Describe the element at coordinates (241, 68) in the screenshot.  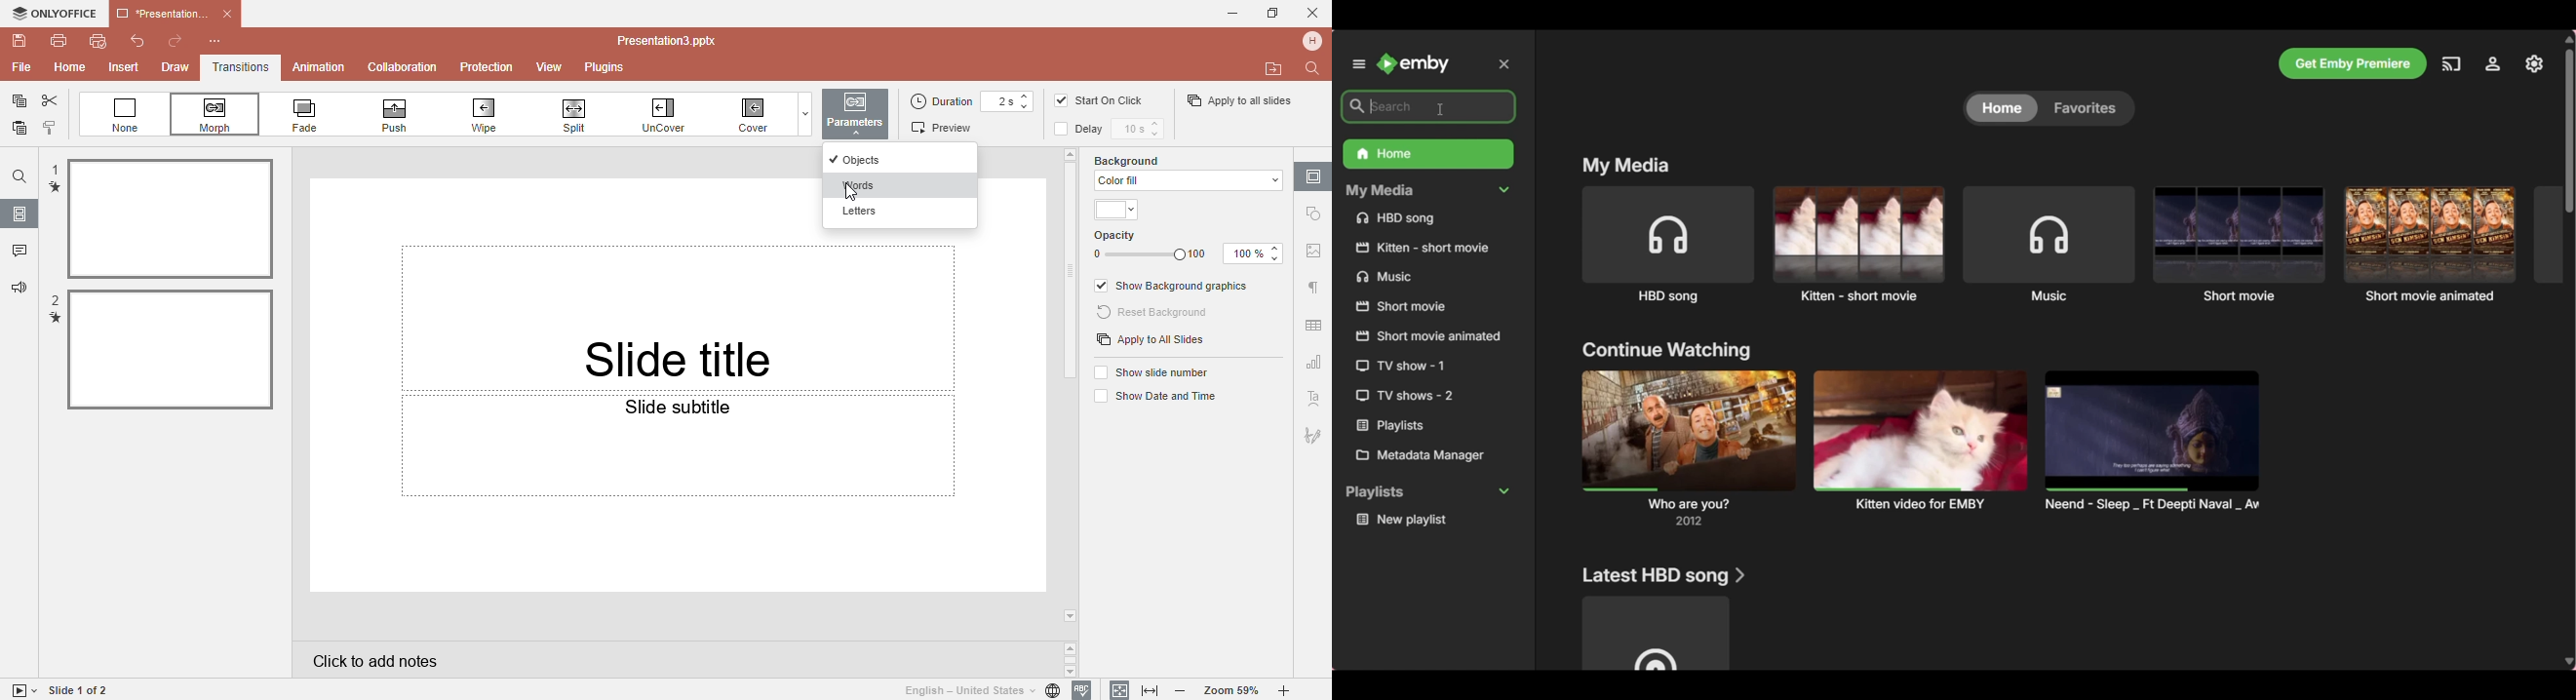
I see `Transitions` at that location.